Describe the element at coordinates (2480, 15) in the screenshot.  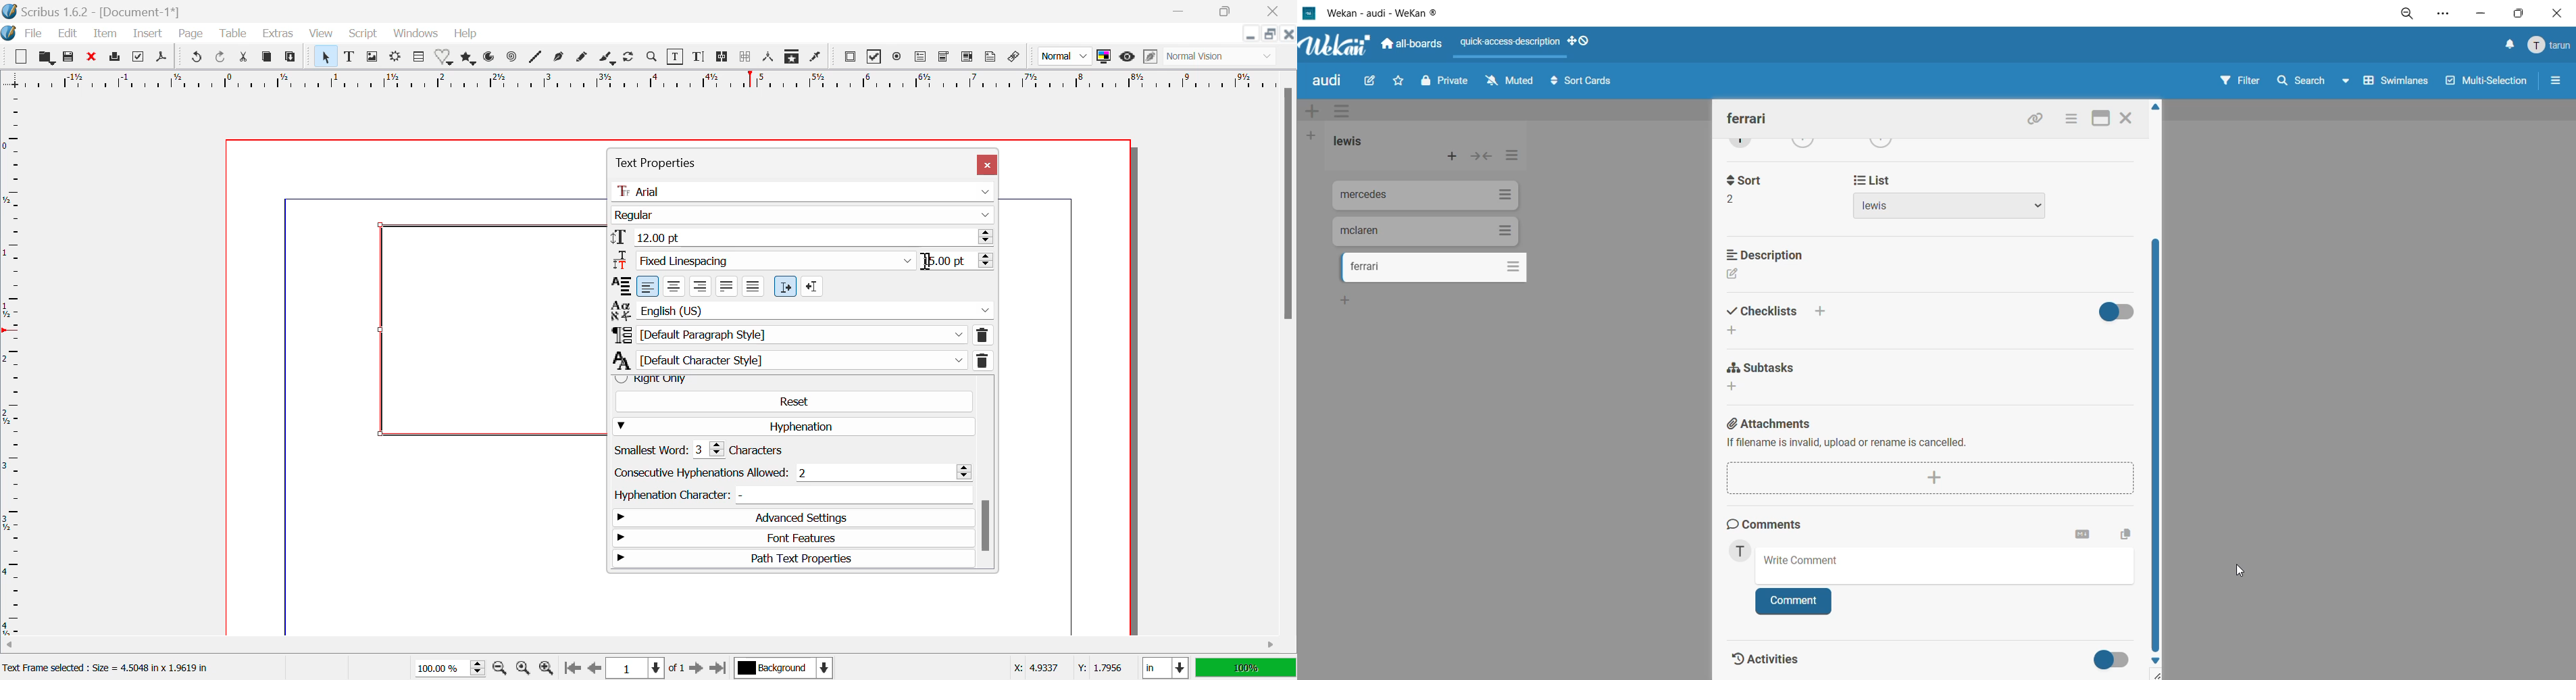
I see `minimize` at that location.